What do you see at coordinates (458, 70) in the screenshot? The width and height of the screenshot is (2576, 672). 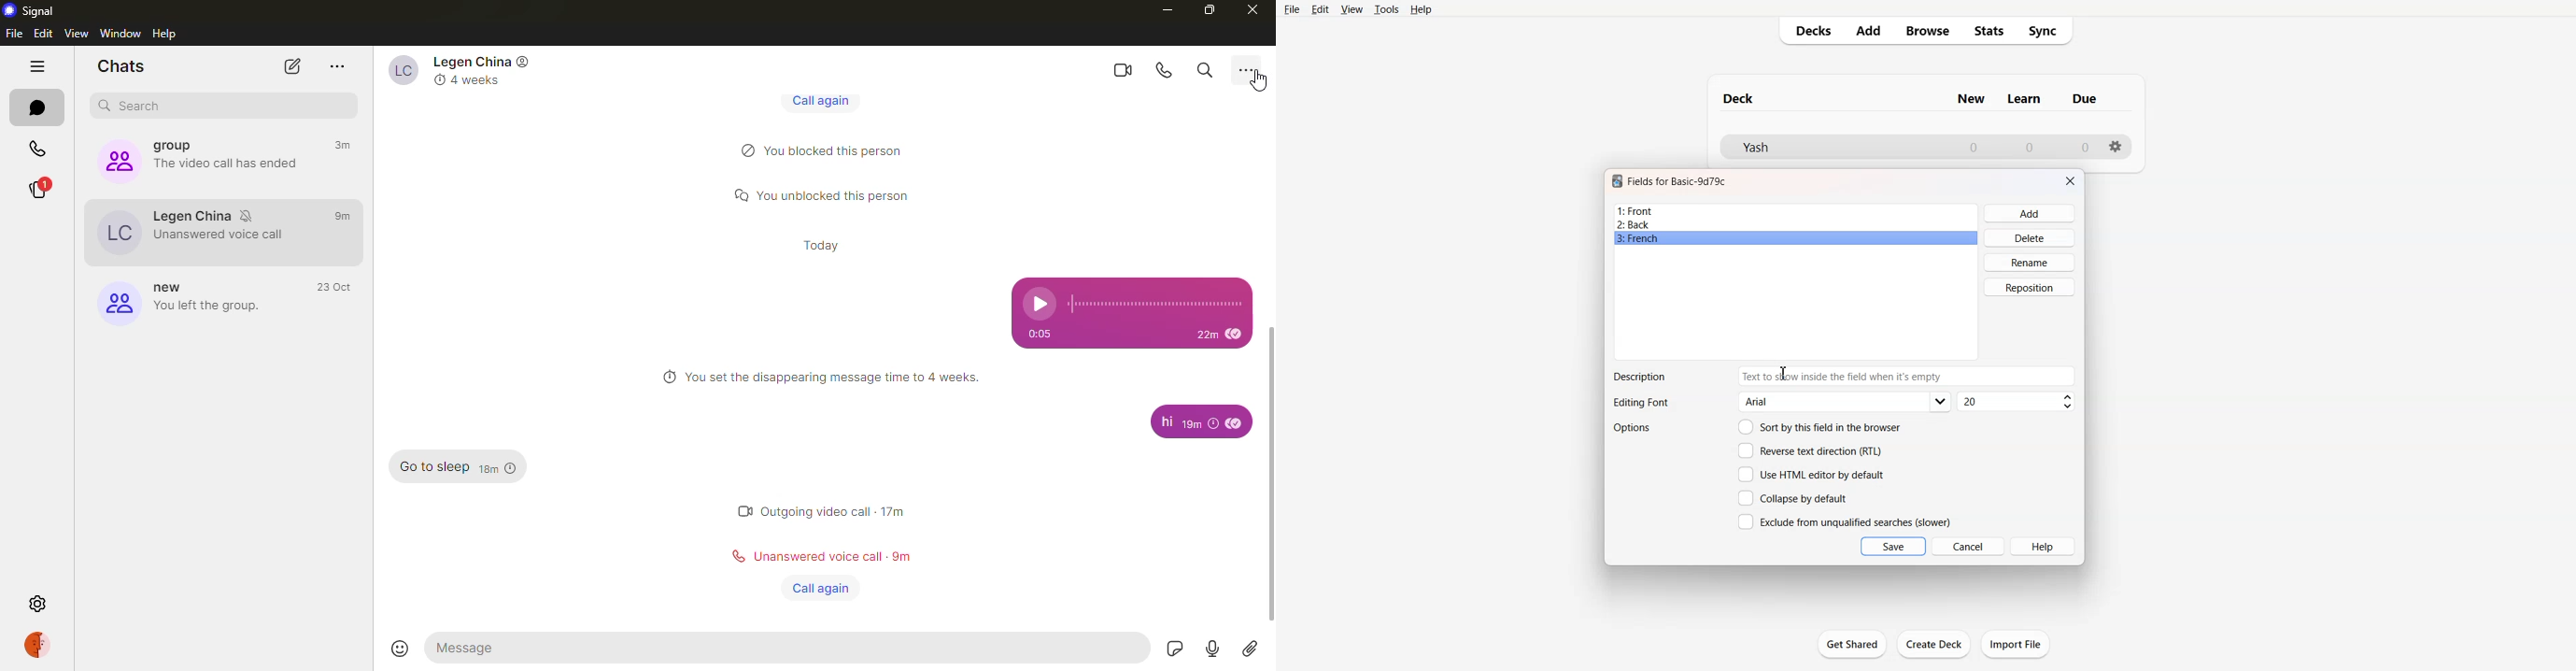 I see `contact` at bounding box center [458, 70].